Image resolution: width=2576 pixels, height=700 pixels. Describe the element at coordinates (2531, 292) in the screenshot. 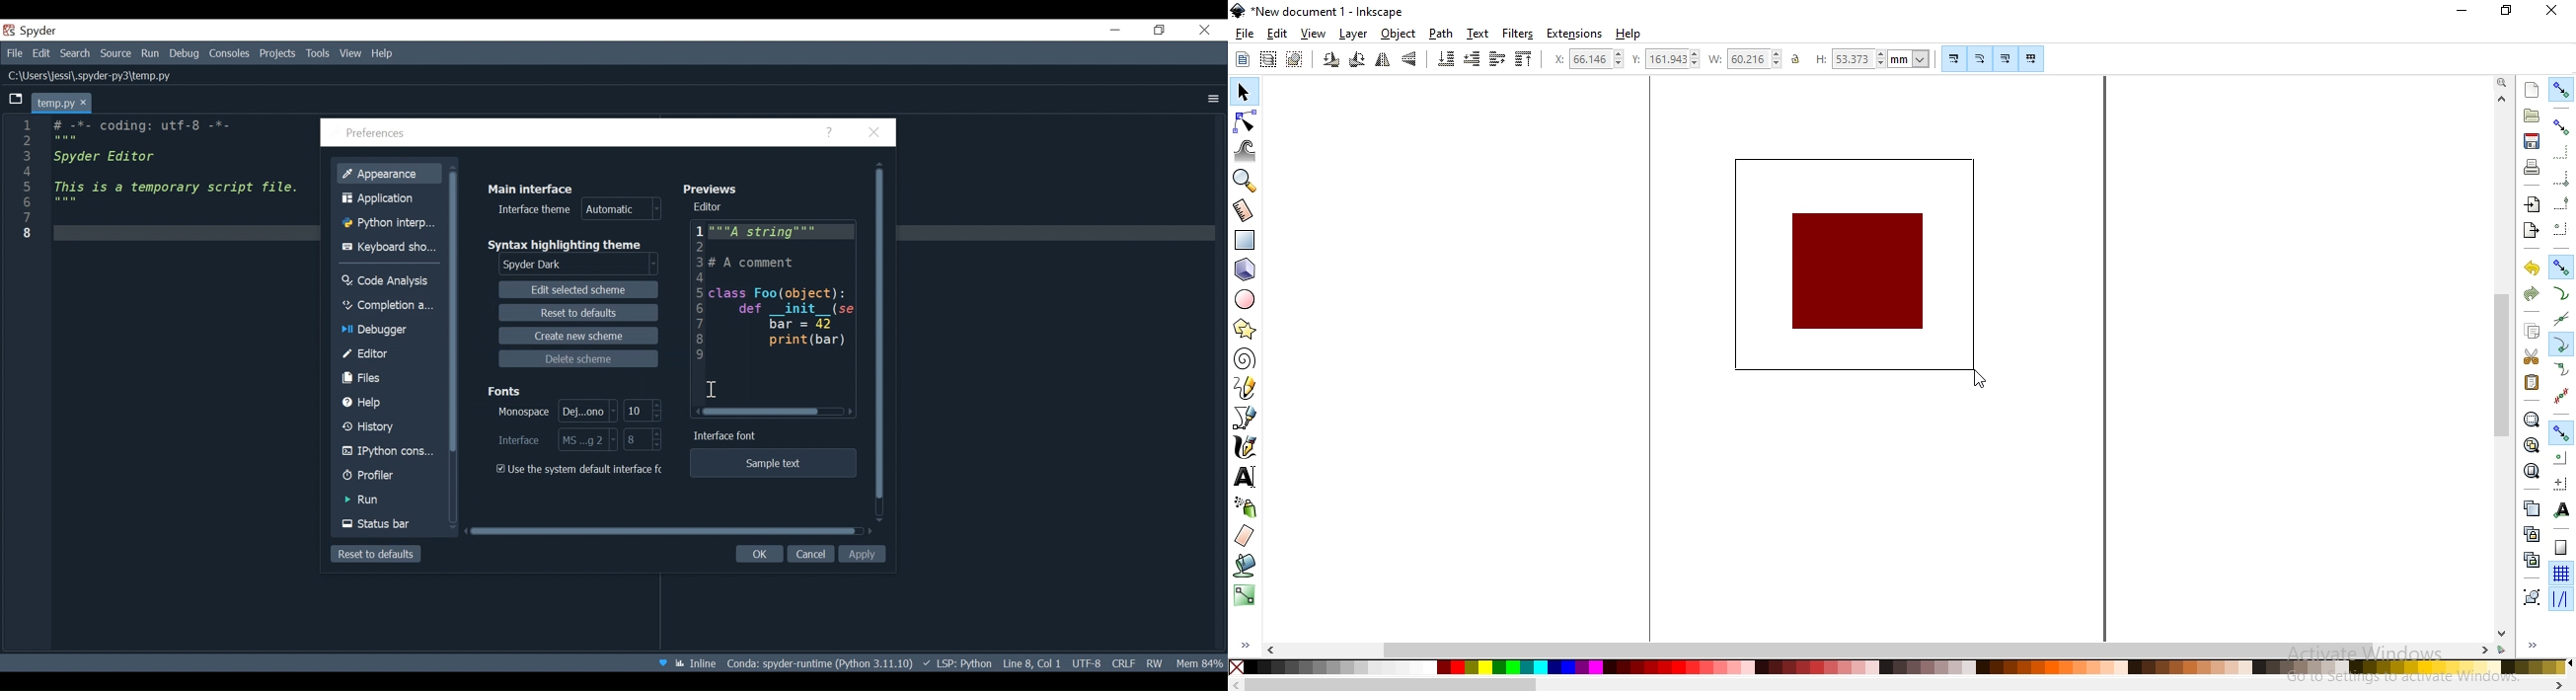

I see `redo an action` at that location.